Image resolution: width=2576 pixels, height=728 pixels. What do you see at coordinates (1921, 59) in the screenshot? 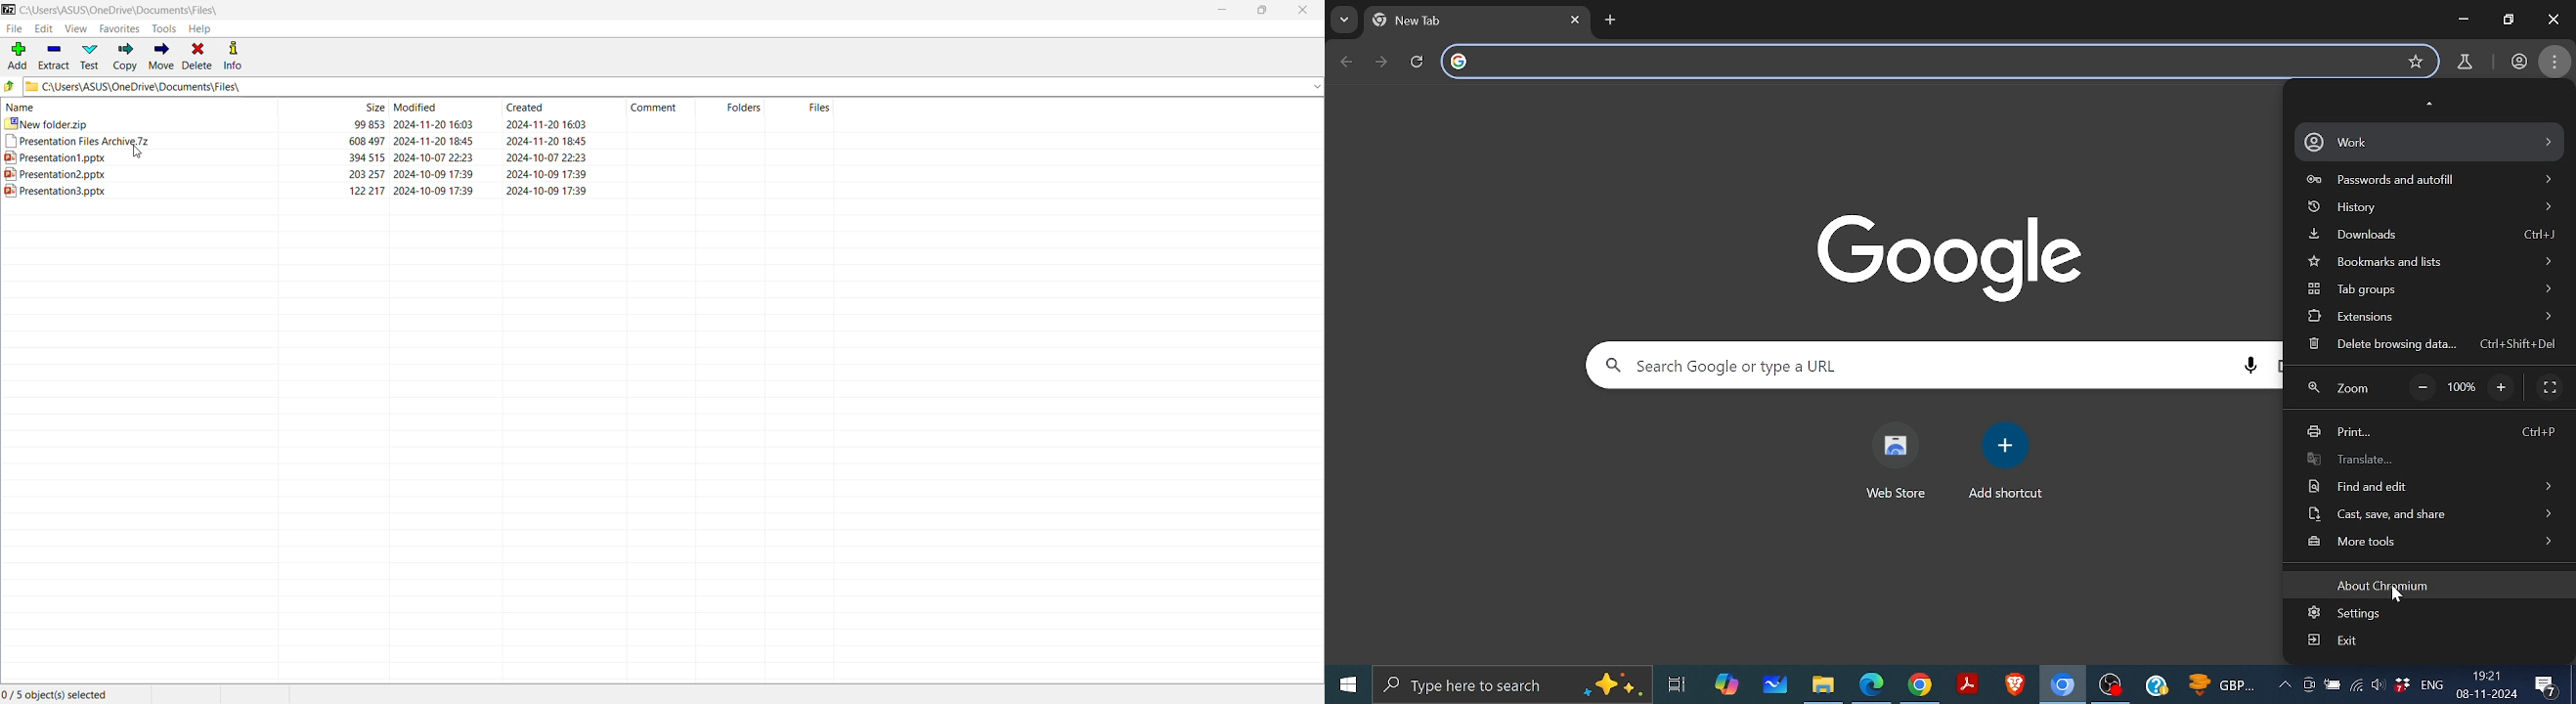
I see `search google or type a url` at bounding box center [1921, 59].